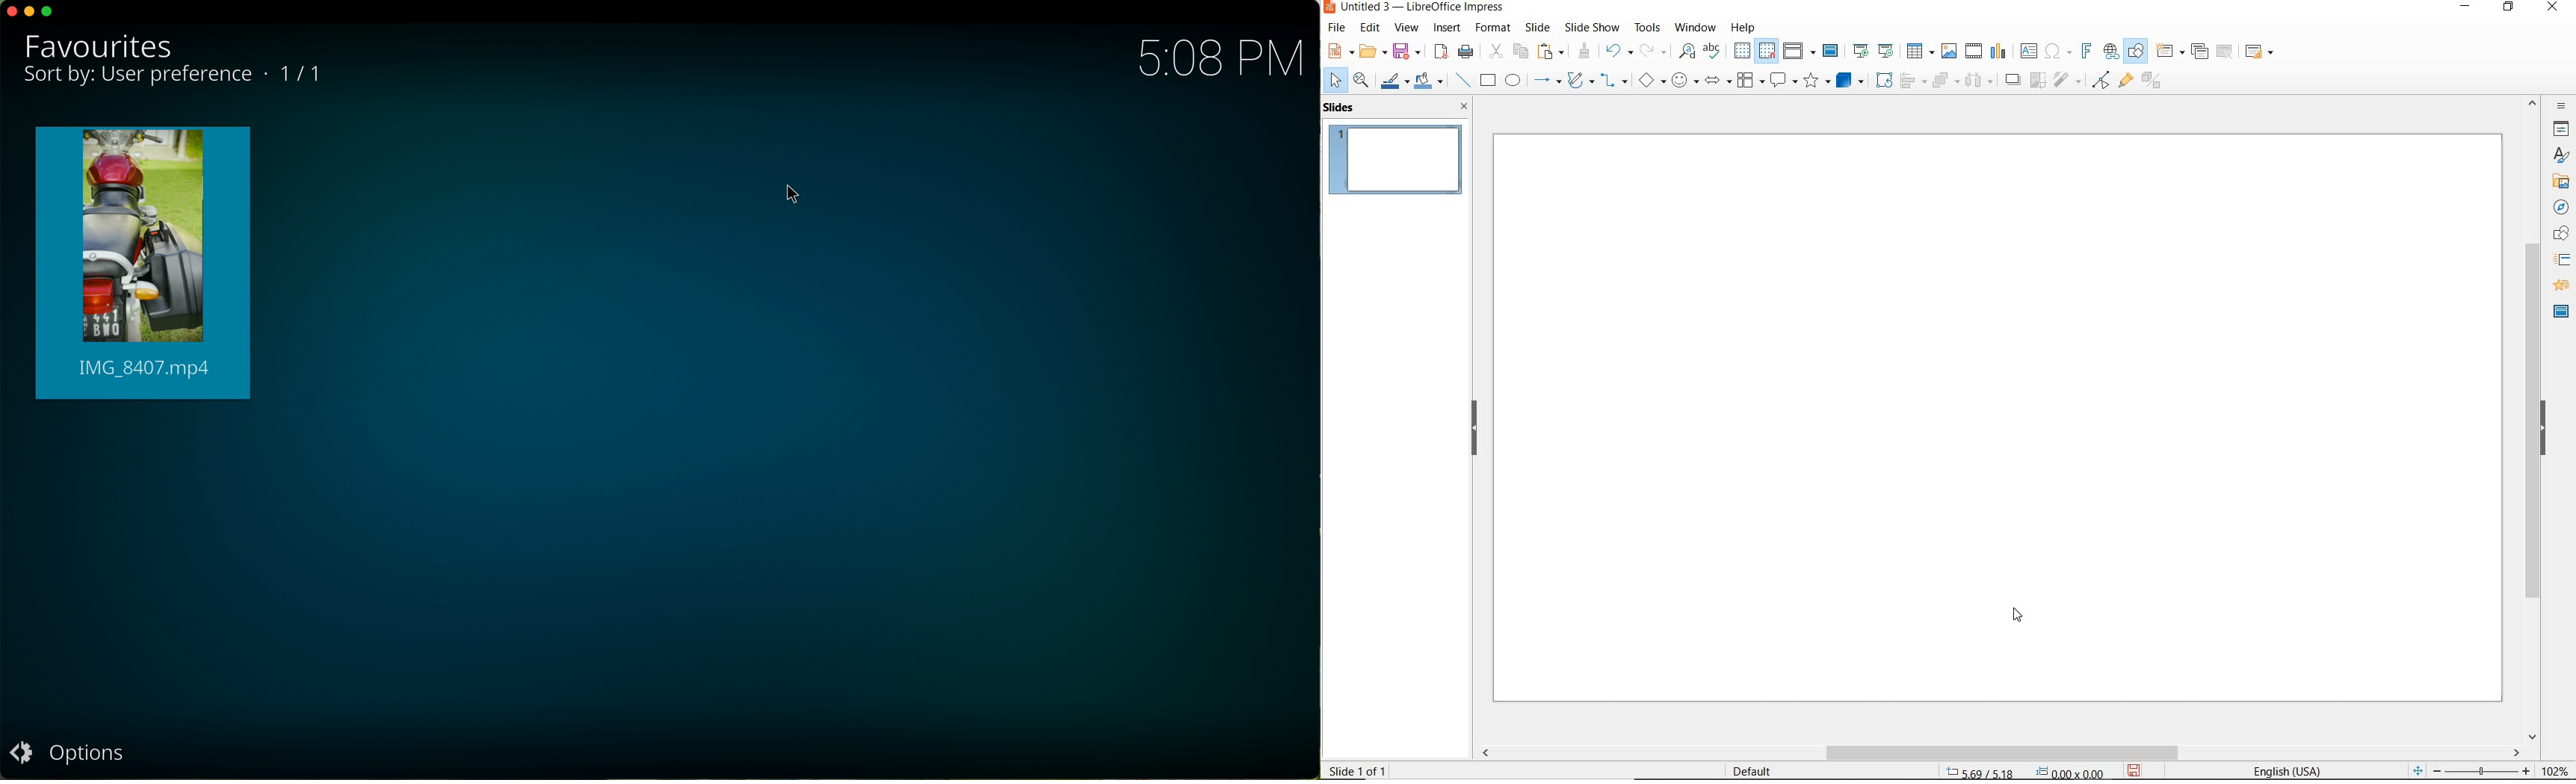 The height and width of the screenshot is (784, 2576). Describe the element at coordinates (1520, 52) in the screenshot. I see `COPY` at that location.